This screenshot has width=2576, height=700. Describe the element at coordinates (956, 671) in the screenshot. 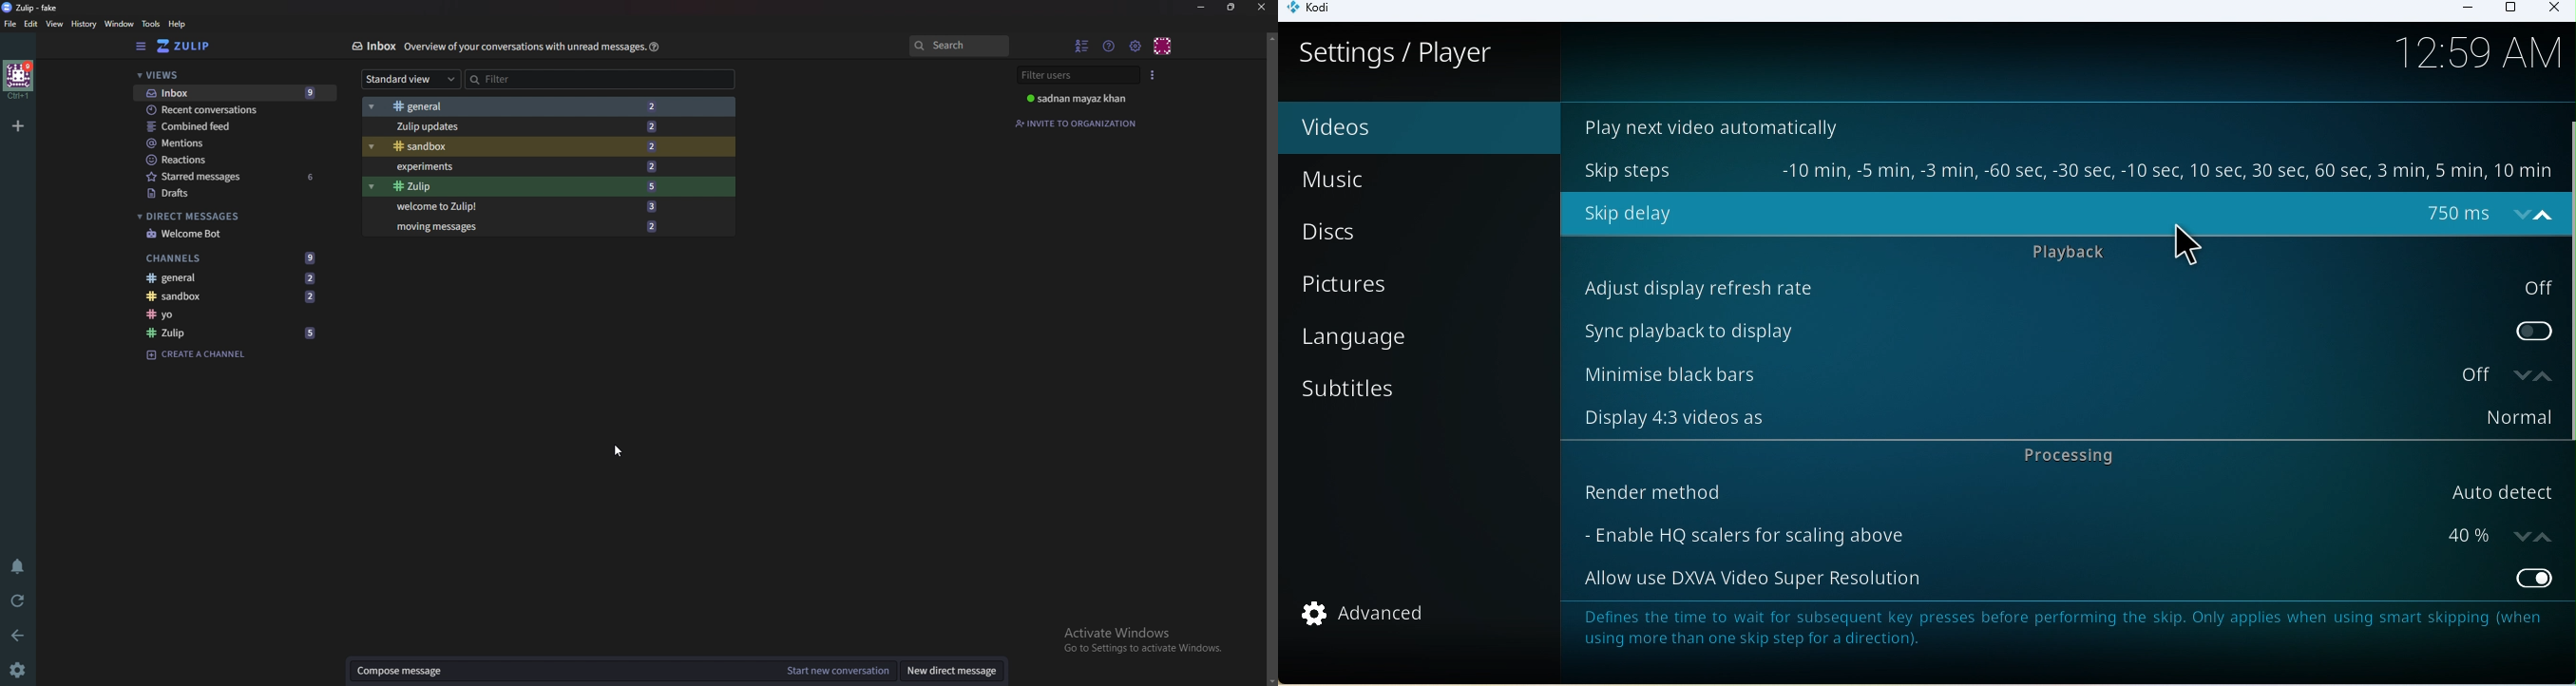

I see `New direct message` at that location.